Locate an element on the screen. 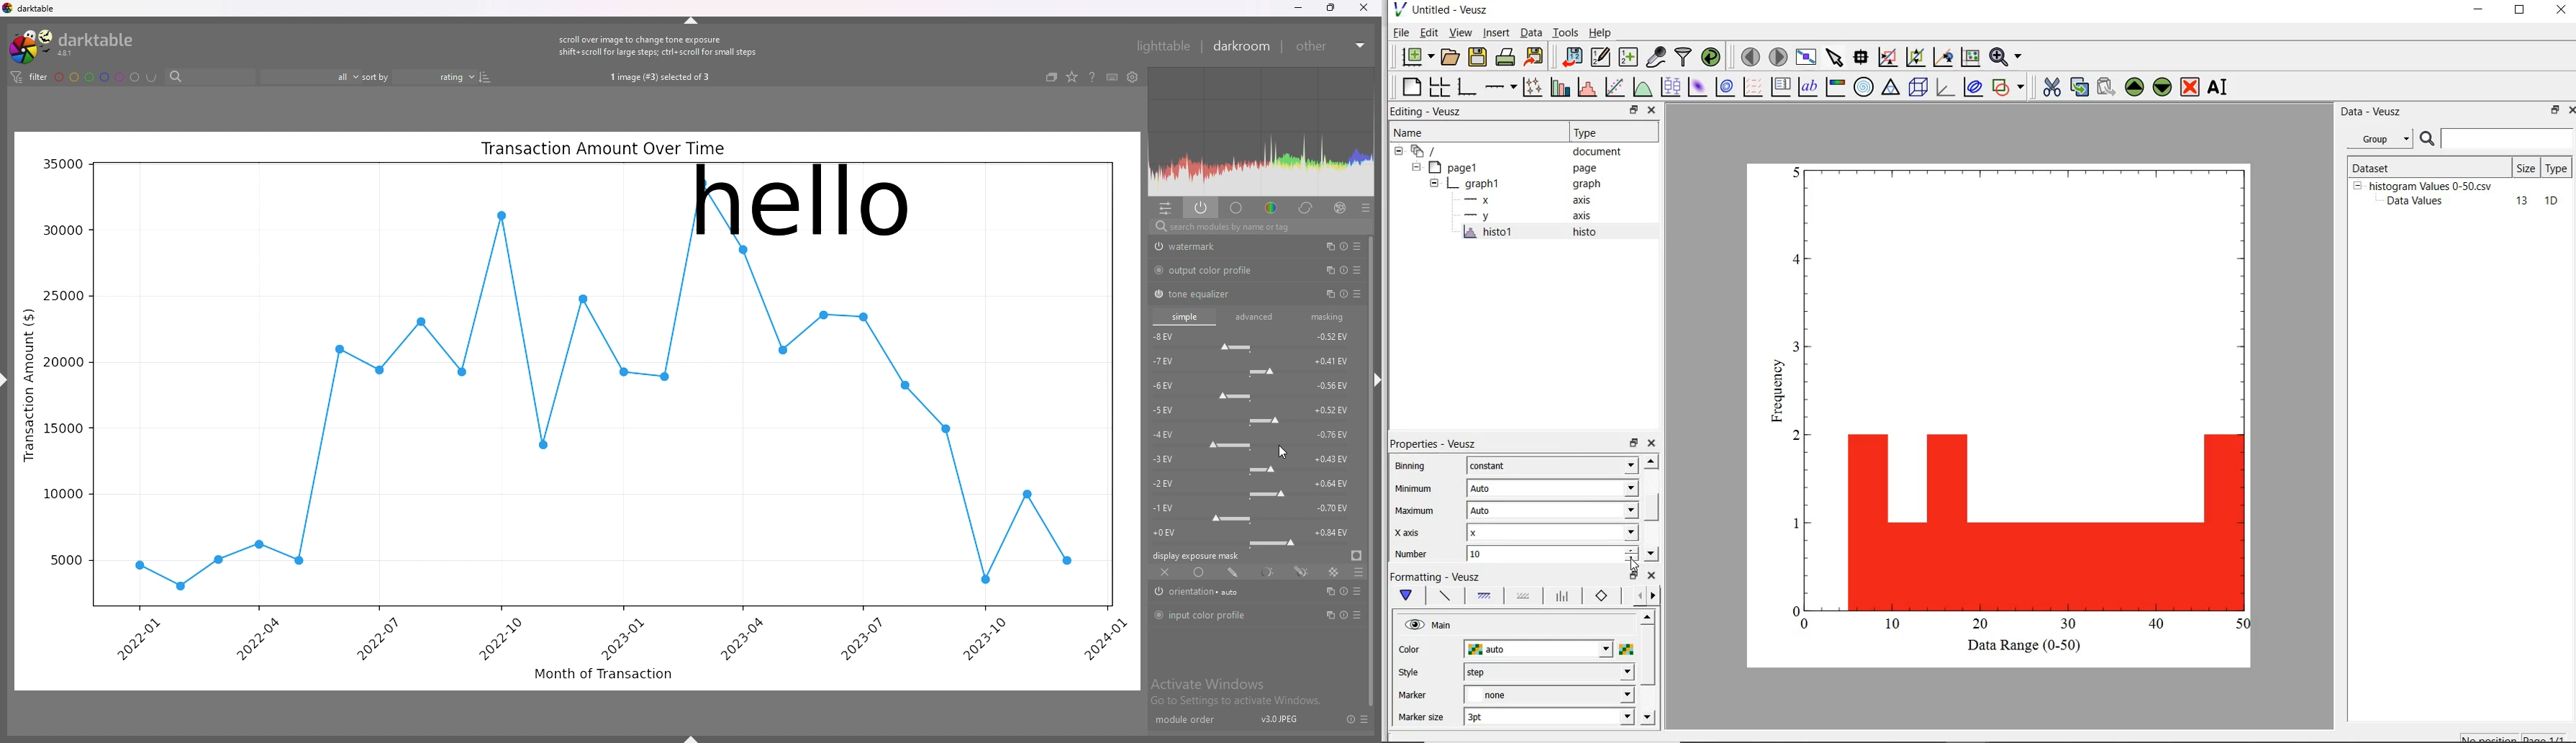 Image resolution: width=2576 pixels, height=756 pixels. masking is located at coordinates (1324, 317).